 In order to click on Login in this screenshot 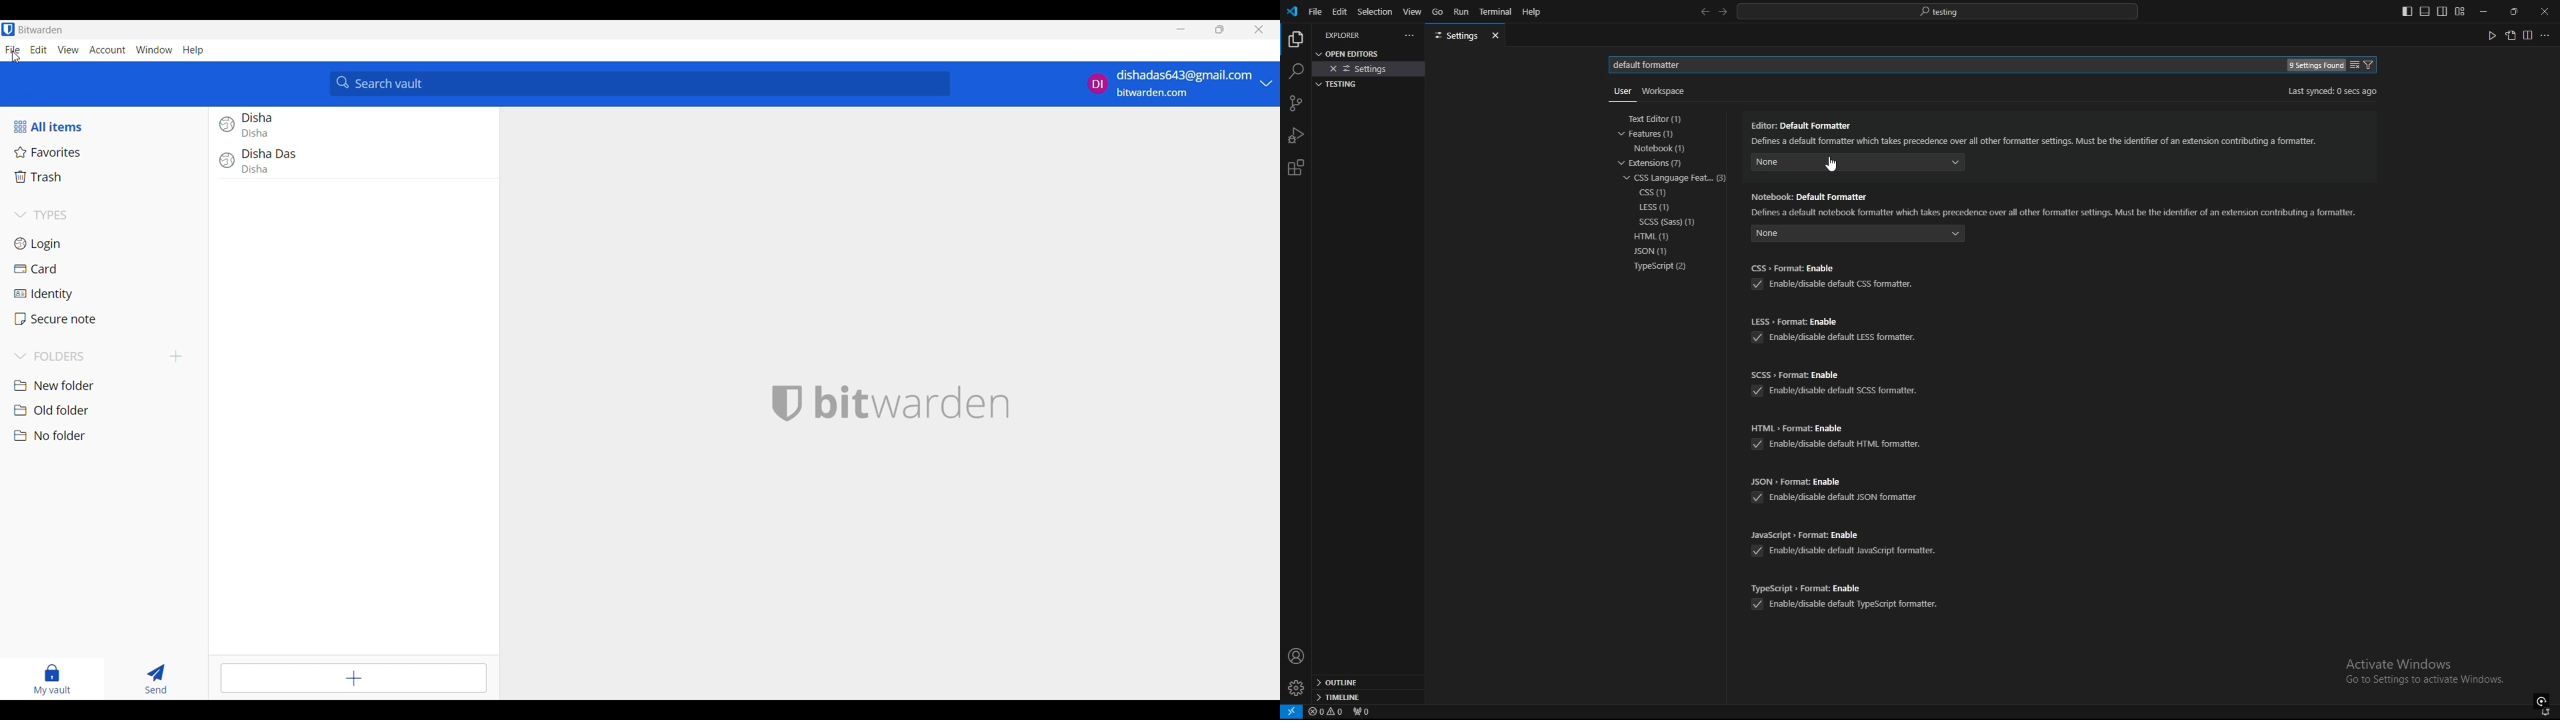, I will do `click(107, 243)`.